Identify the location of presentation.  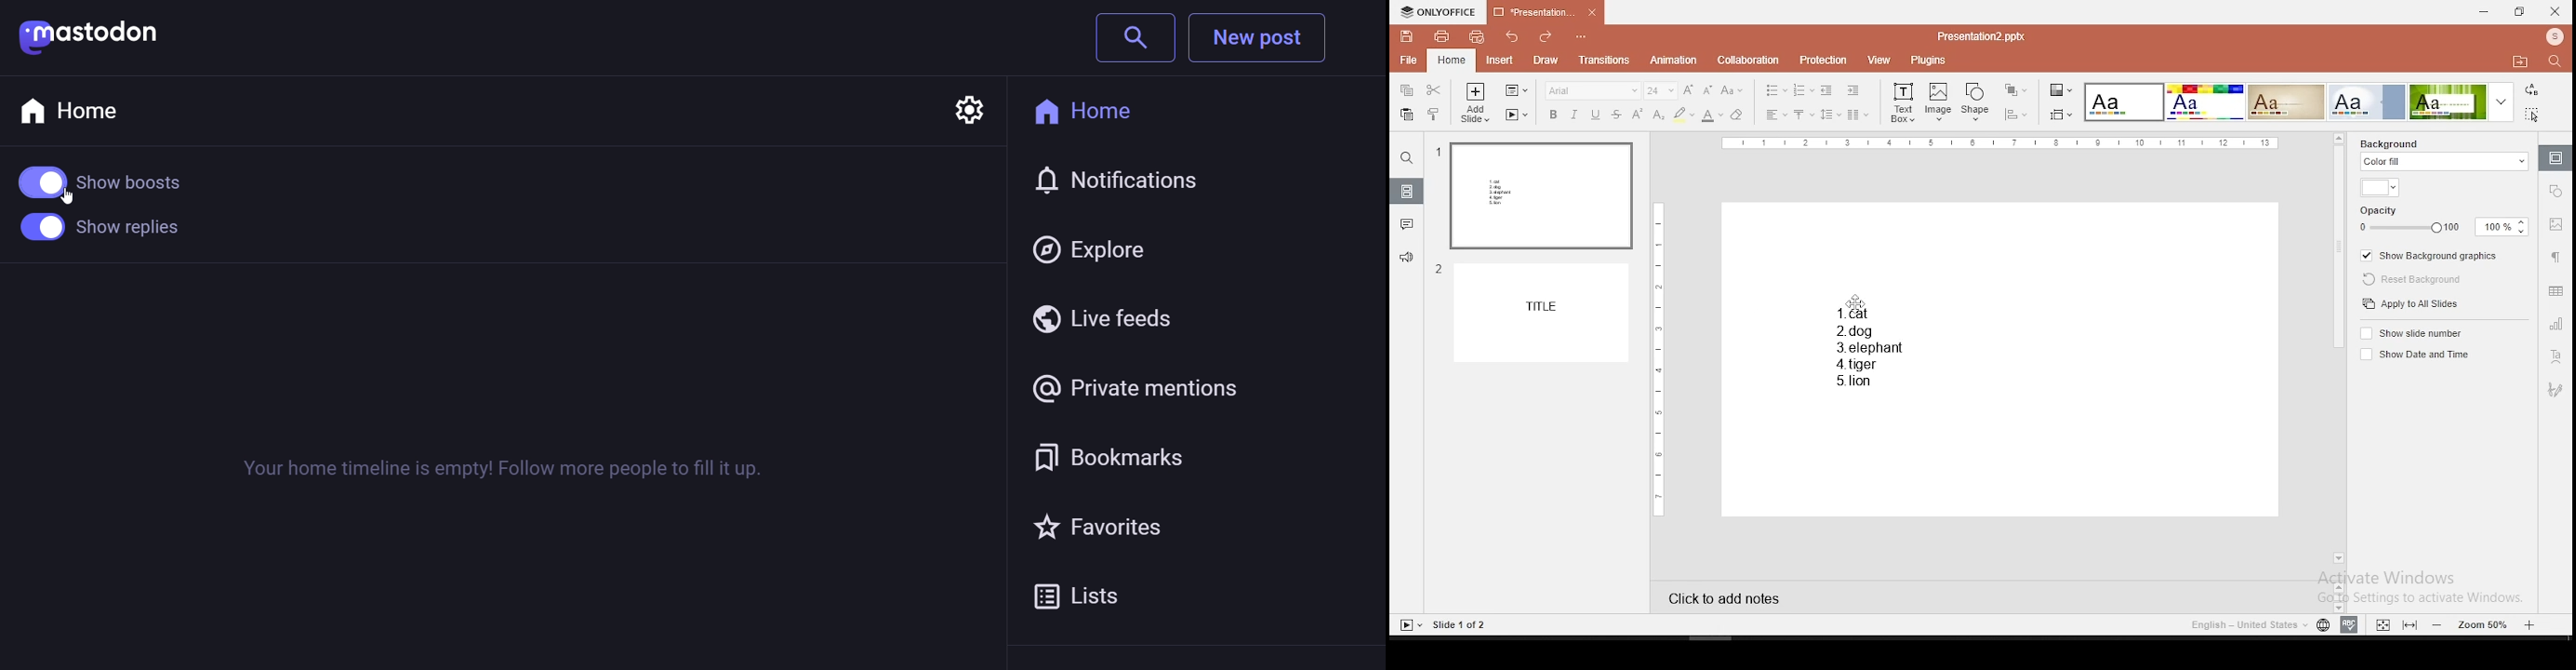
(1546, 13).